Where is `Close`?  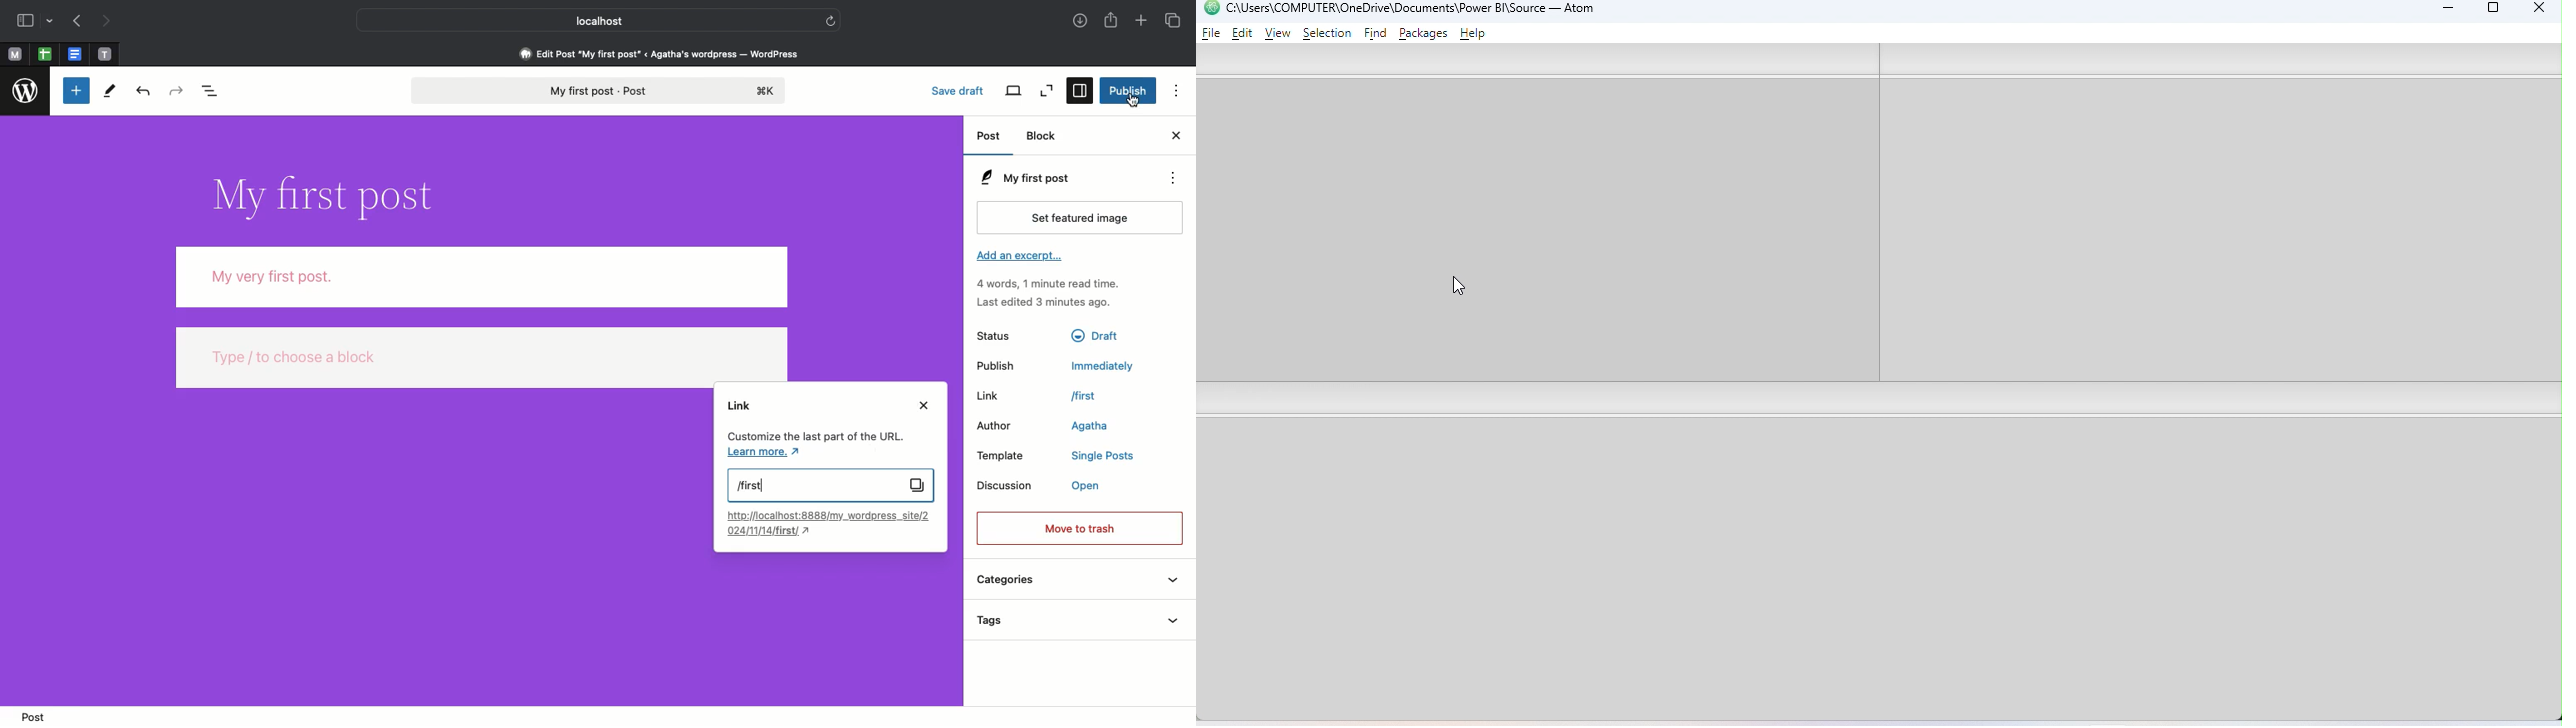
Close is located at coordinates (2534, 10).